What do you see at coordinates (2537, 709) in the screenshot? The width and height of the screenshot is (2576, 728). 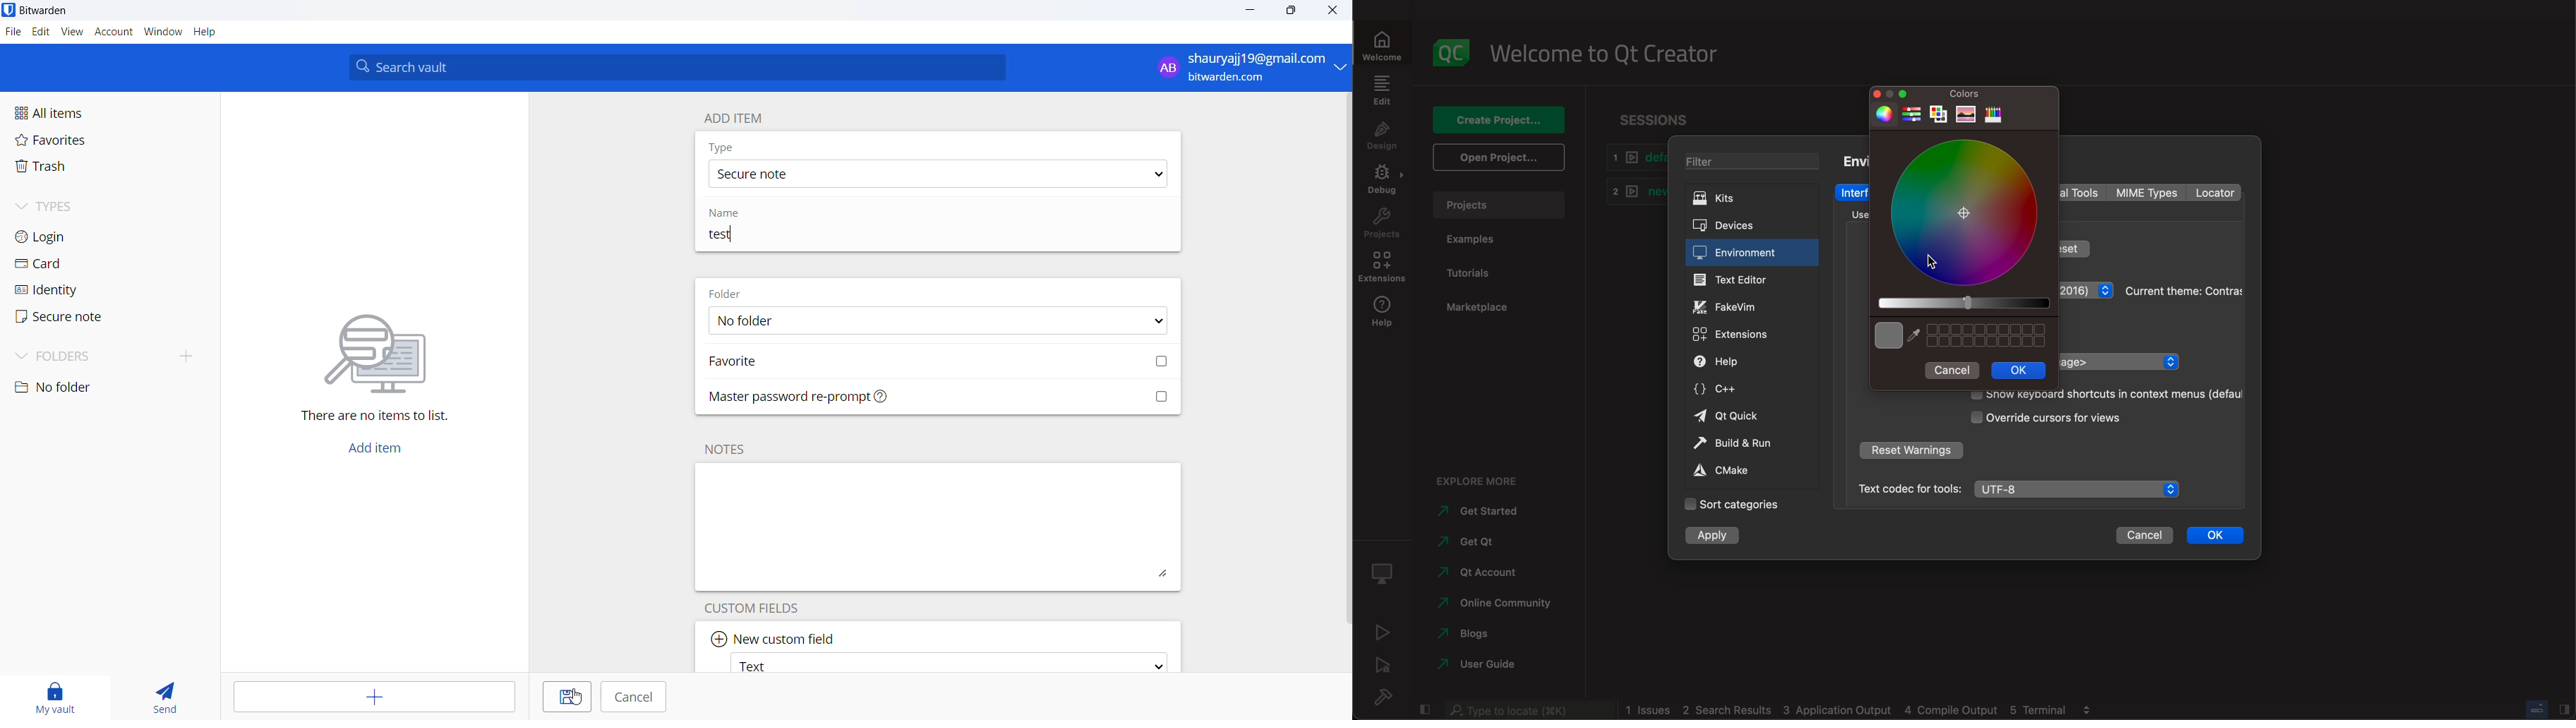 I see `Progress bar` at bounding box center [2537, 709].